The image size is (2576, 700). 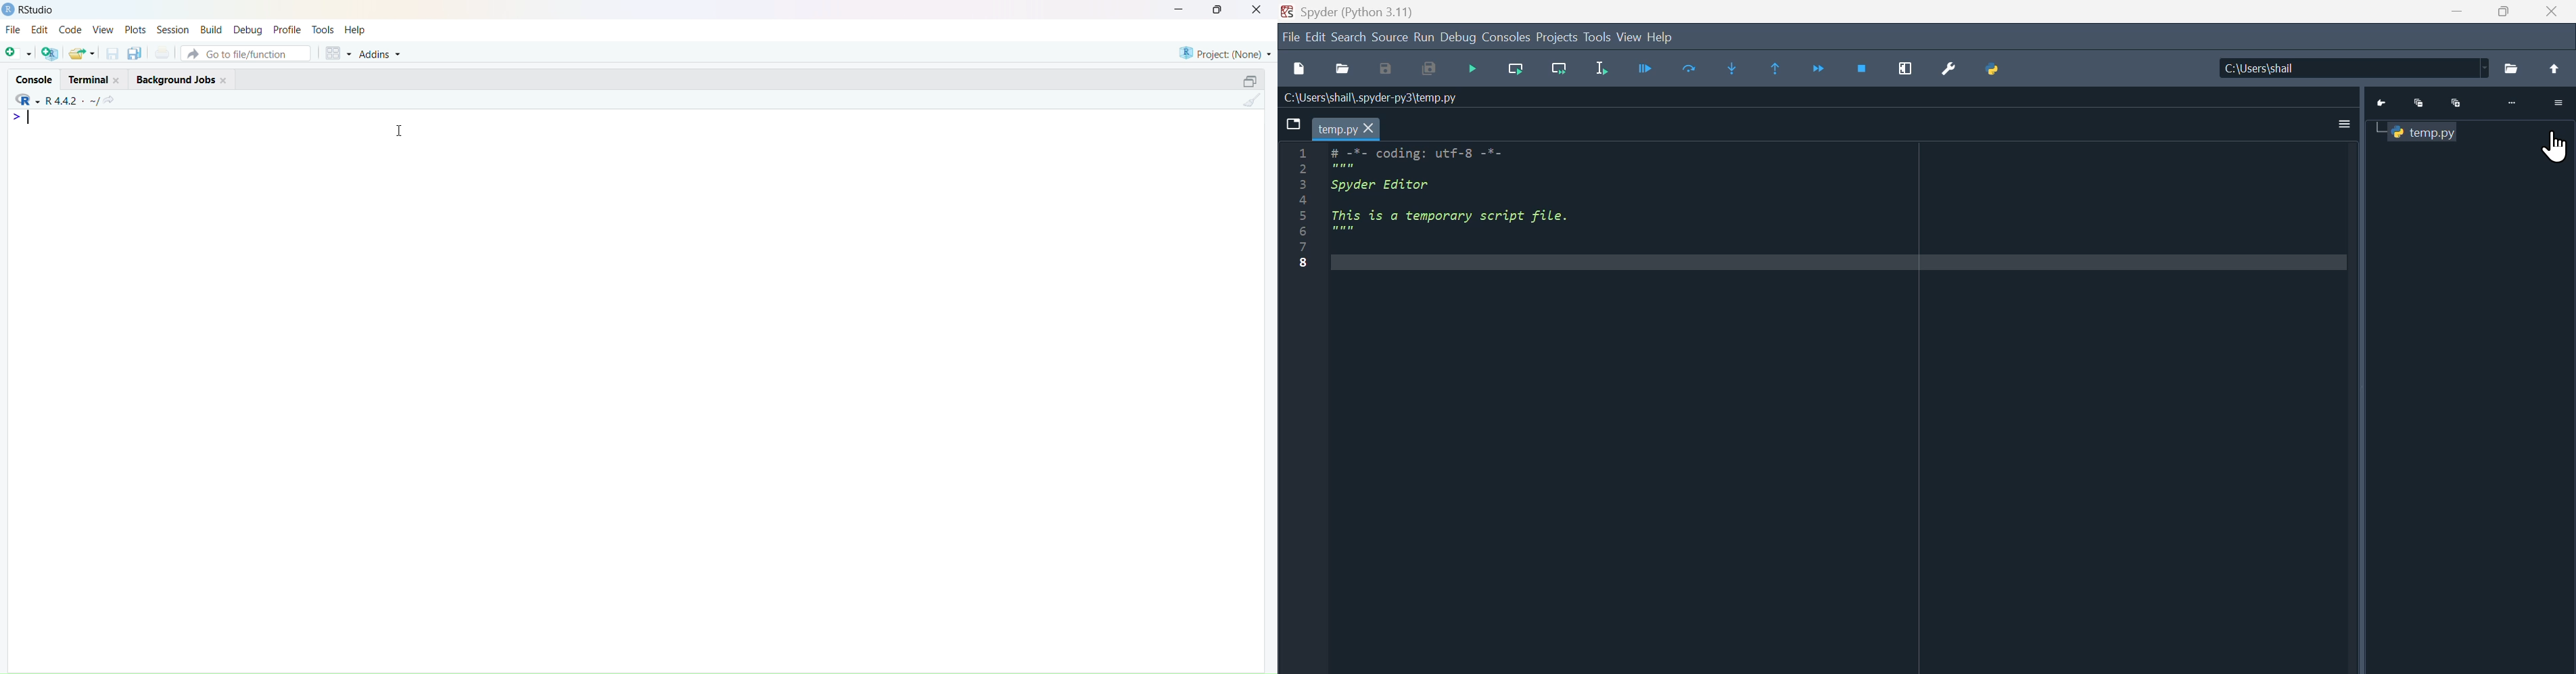 I want to click on Go to file/function, so click(x=247, y=53).